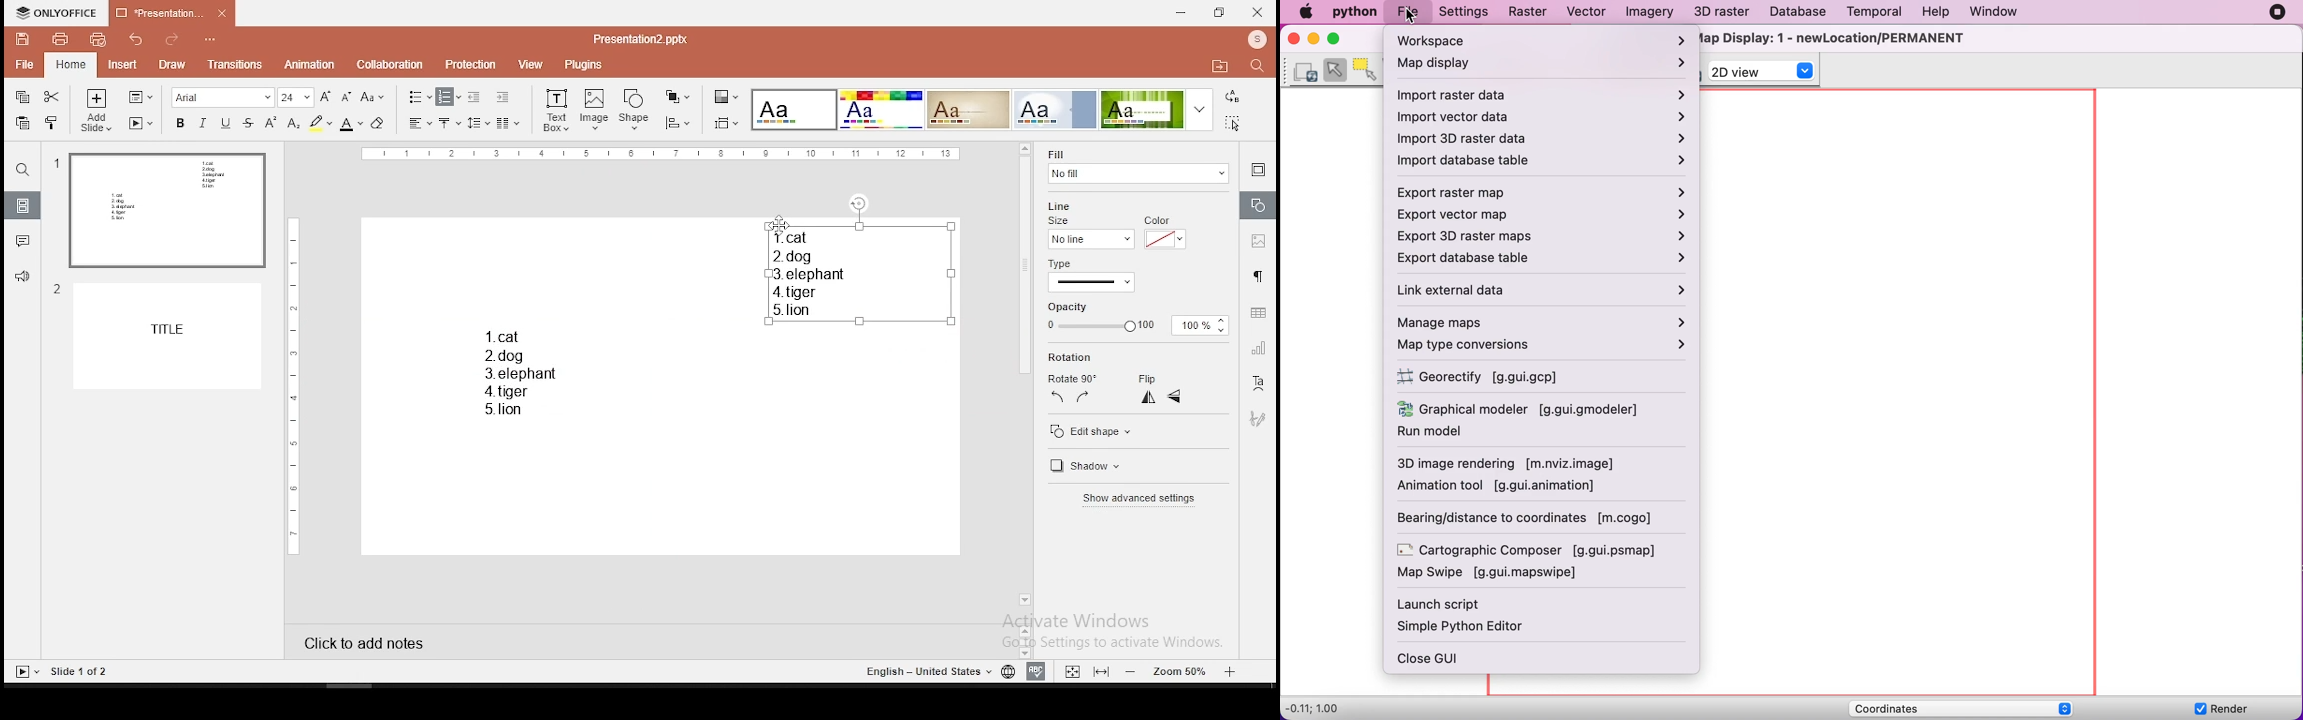 This screenshot has height=728, width=2324. Describe the element at coordinates (530, 65) in the screenshot. I see `view` at that location.